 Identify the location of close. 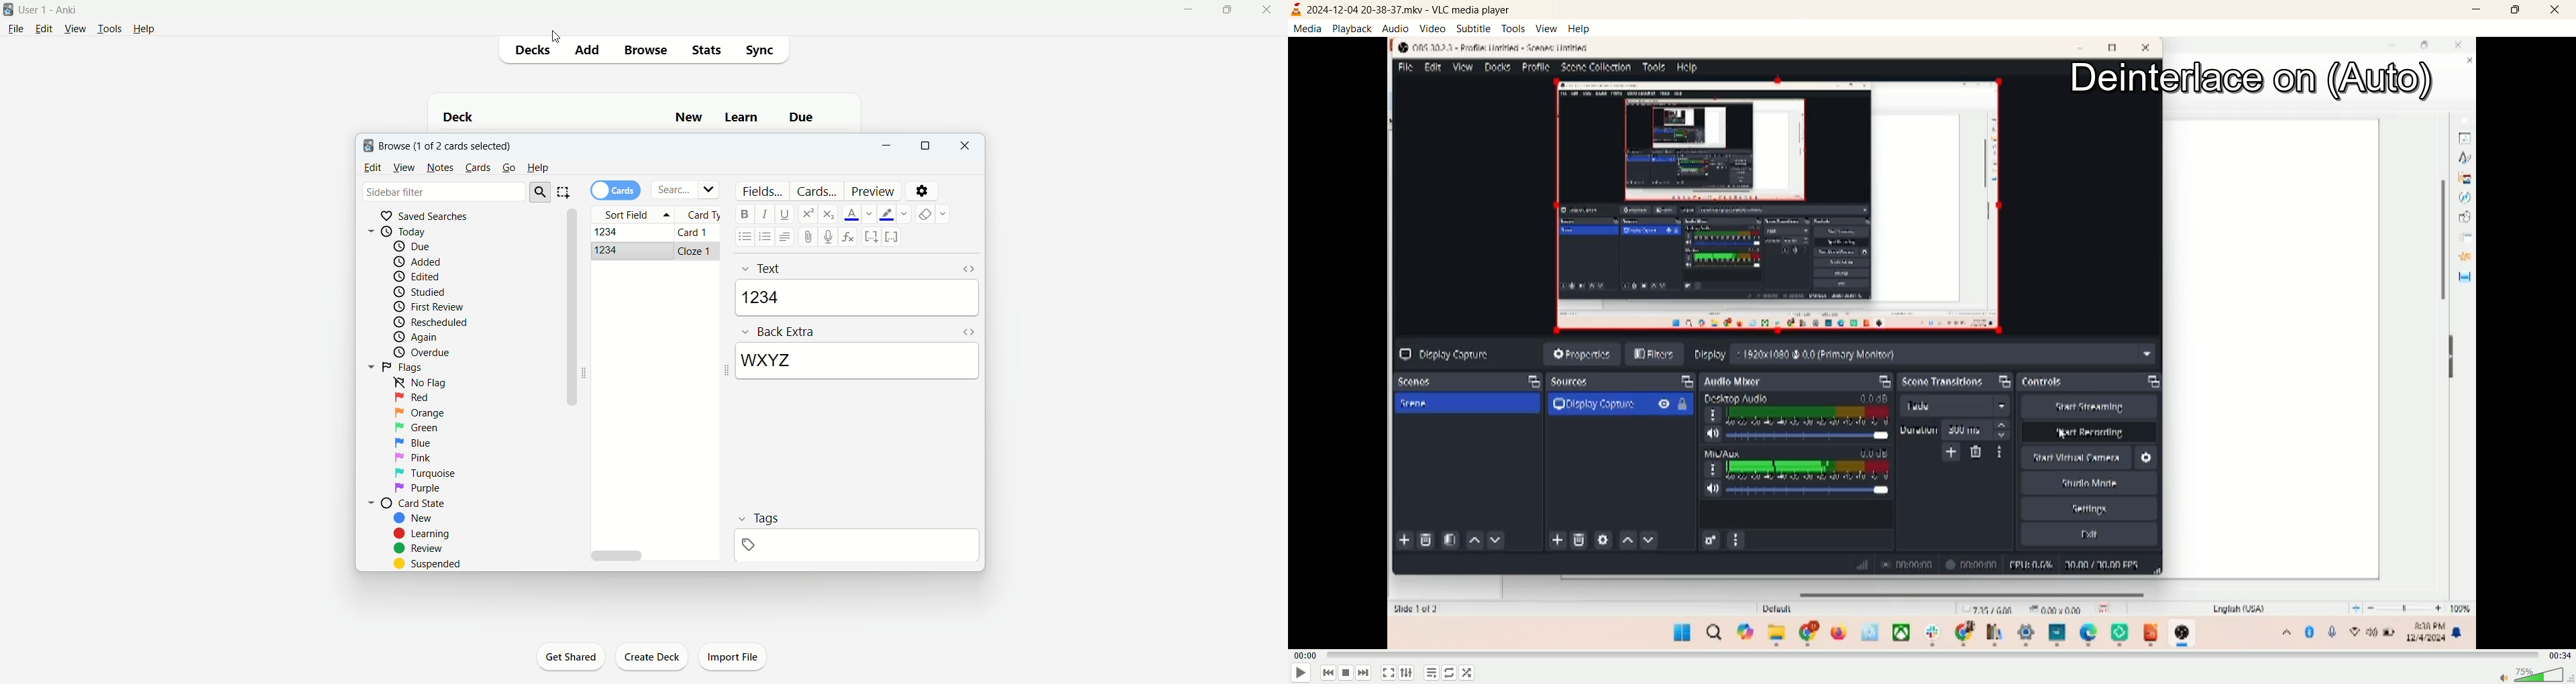
(967, 148).